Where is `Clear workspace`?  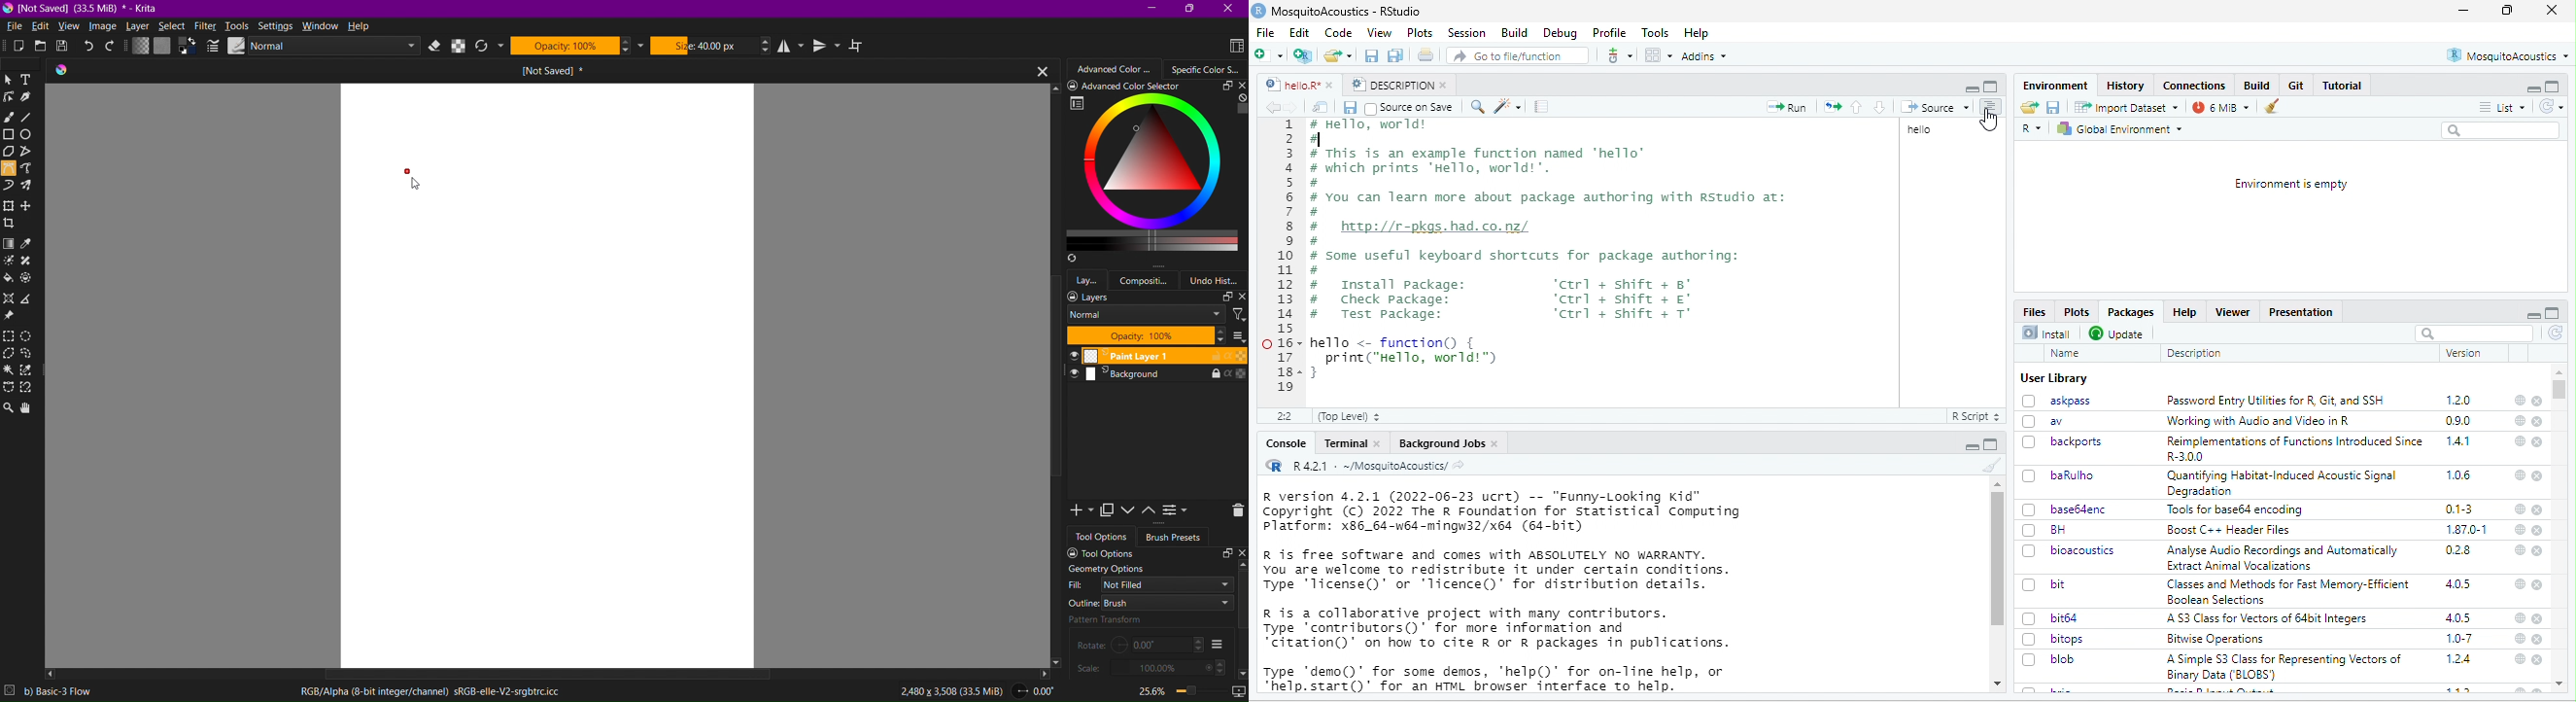 Clear workspace is located at coordinates (2276, 106).